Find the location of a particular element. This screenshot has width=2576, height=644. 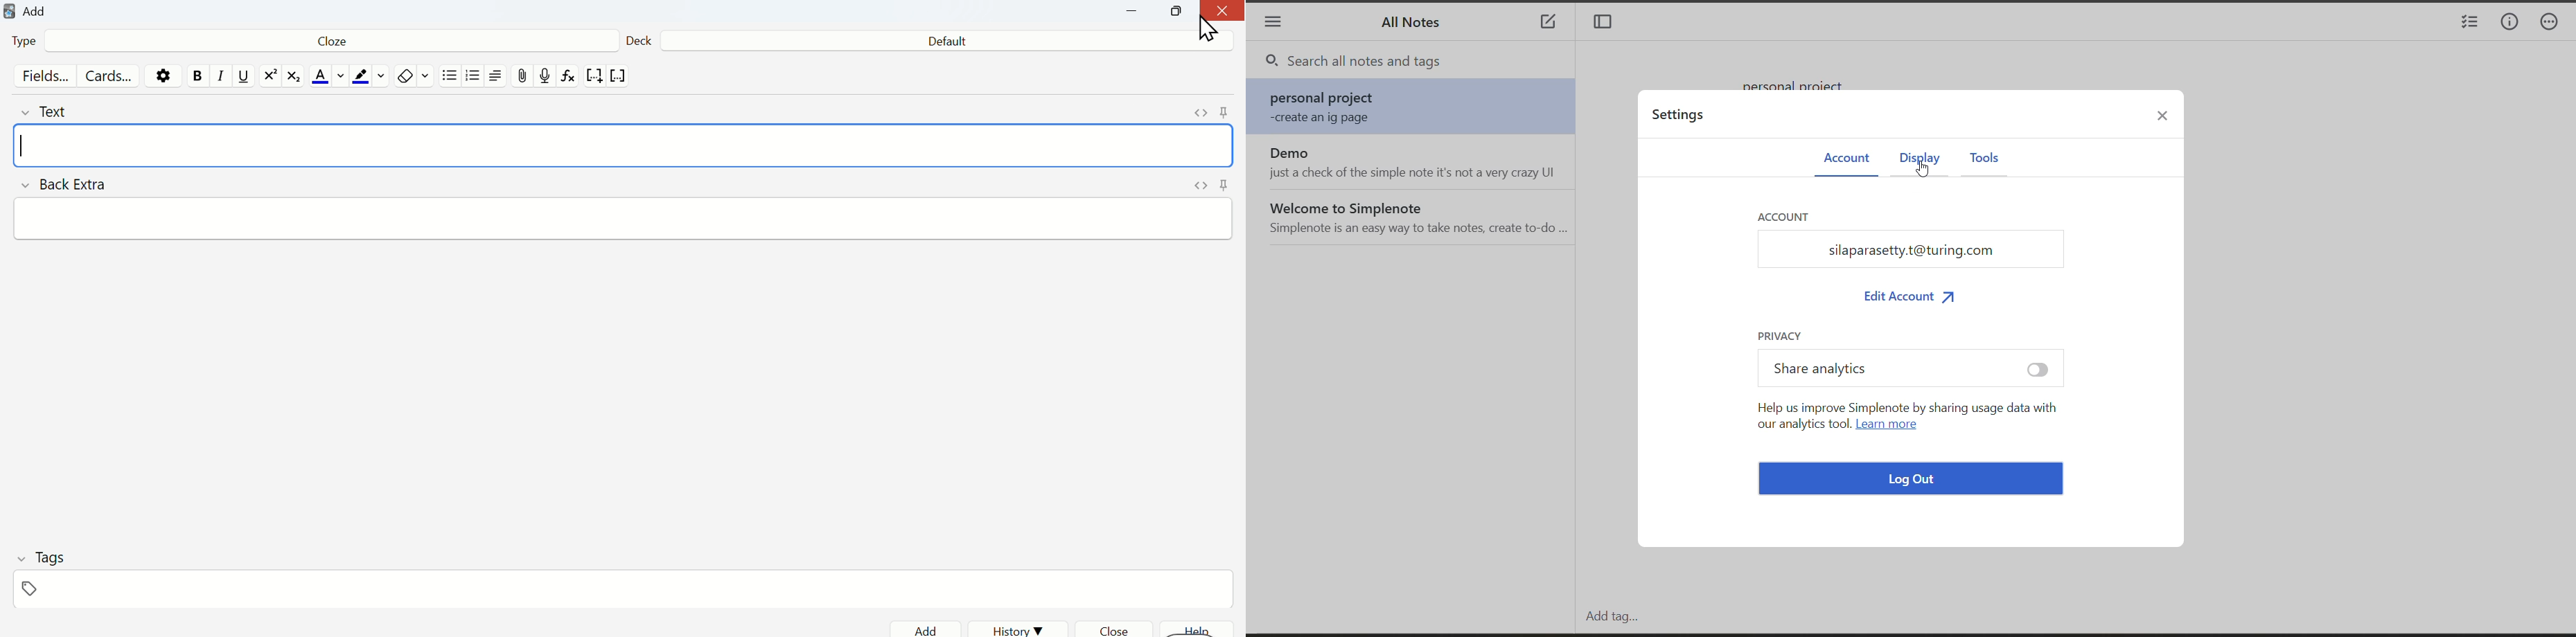

account is located at coordinates (1789, 217).